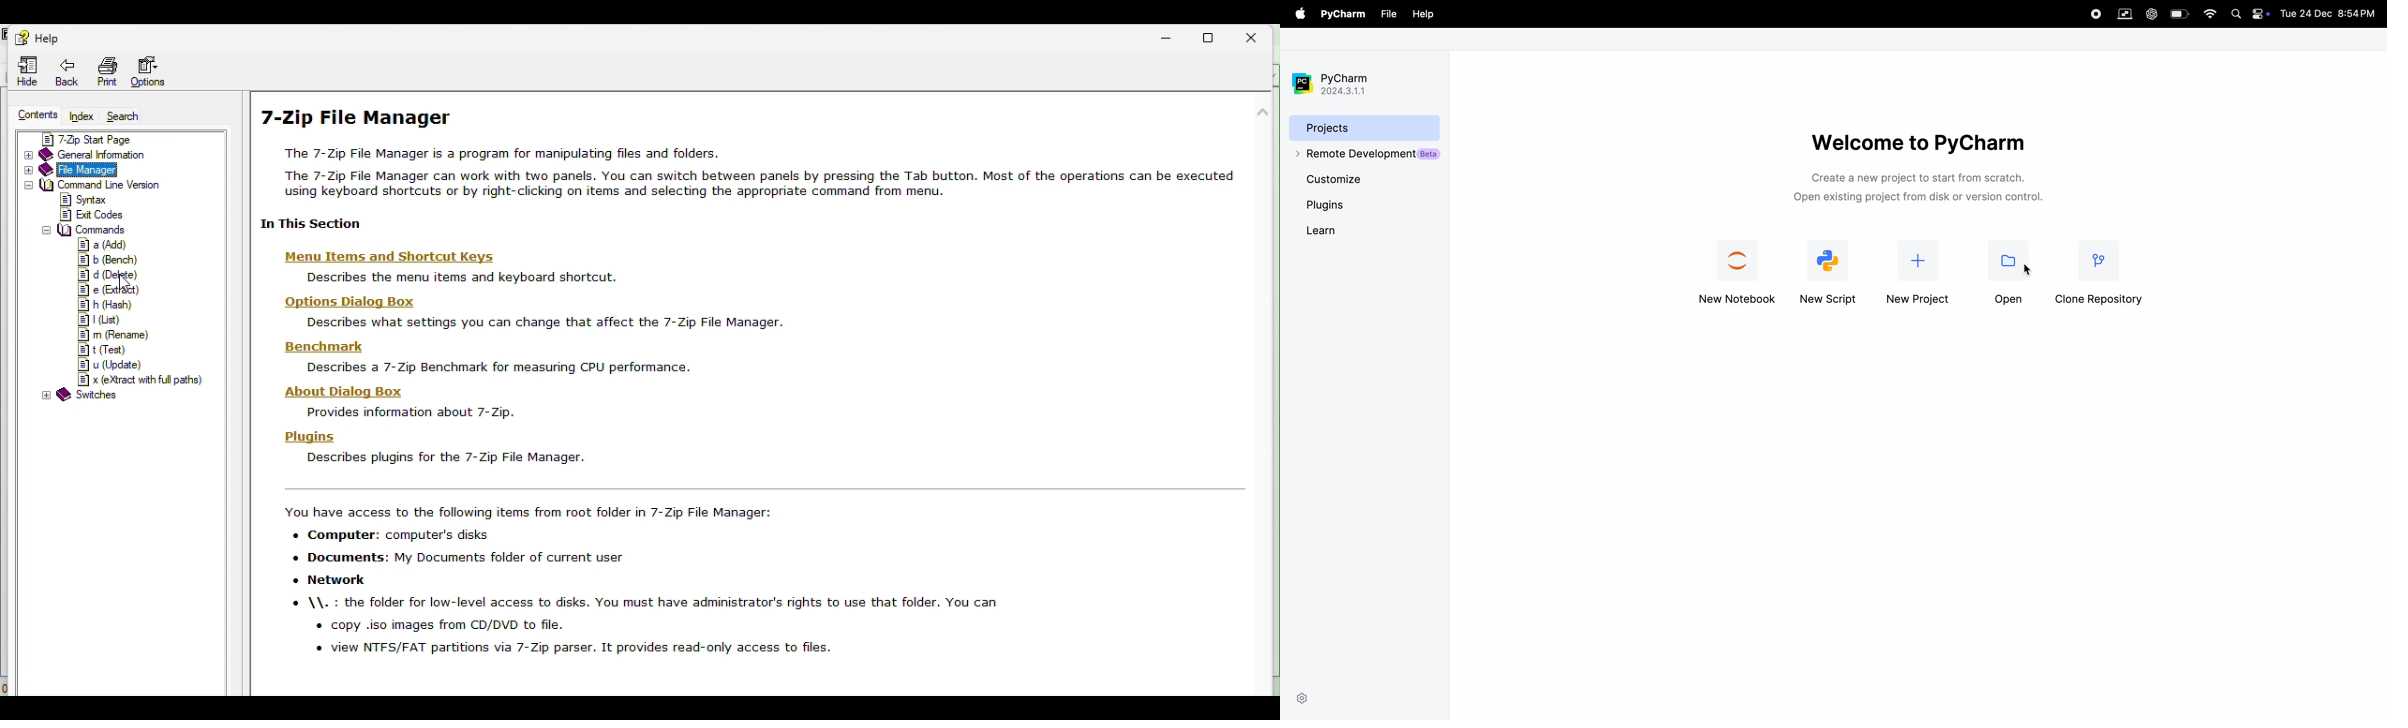 The height and width of the screenshot is (728, 2408). What do you see at coordinates (455, 277) in the screenshot?
I see `Describes the menu items and keyboard shortcut.` at bounding box center [455, 277].